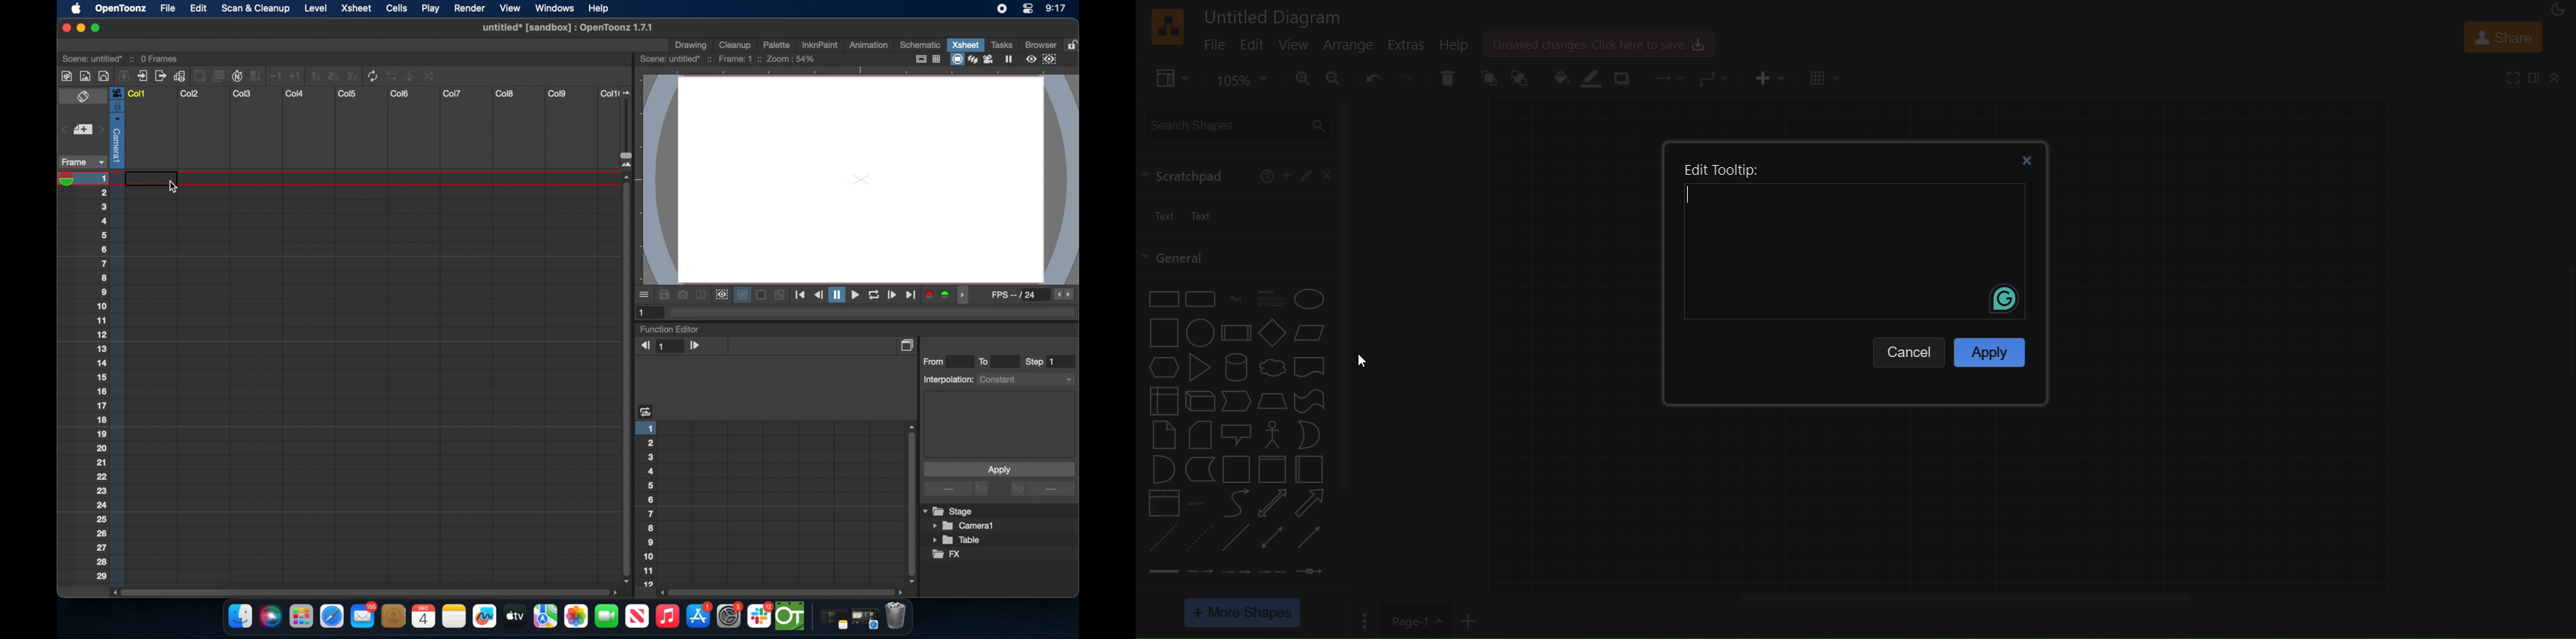  Describe the element at coordinates (1272, 401) in the screenshot. I see `trapezoid` at that location.